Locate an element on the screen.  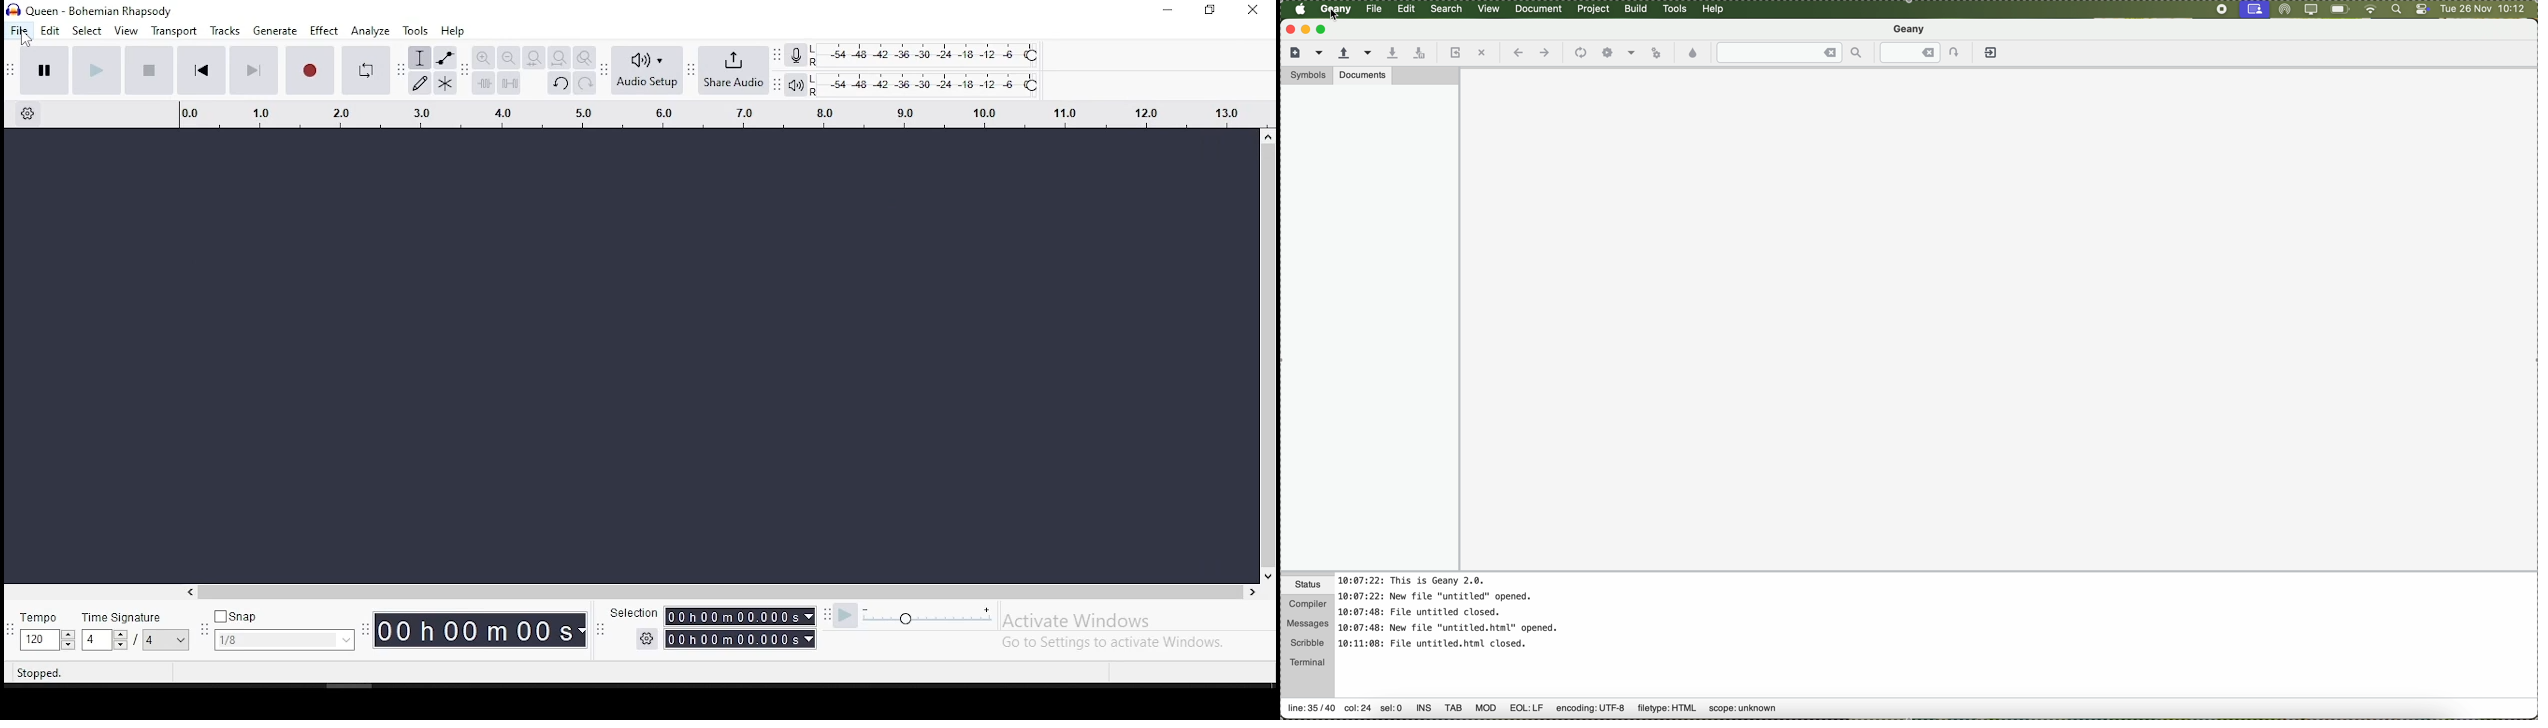
multi tool is located at coordinates (446, 84).